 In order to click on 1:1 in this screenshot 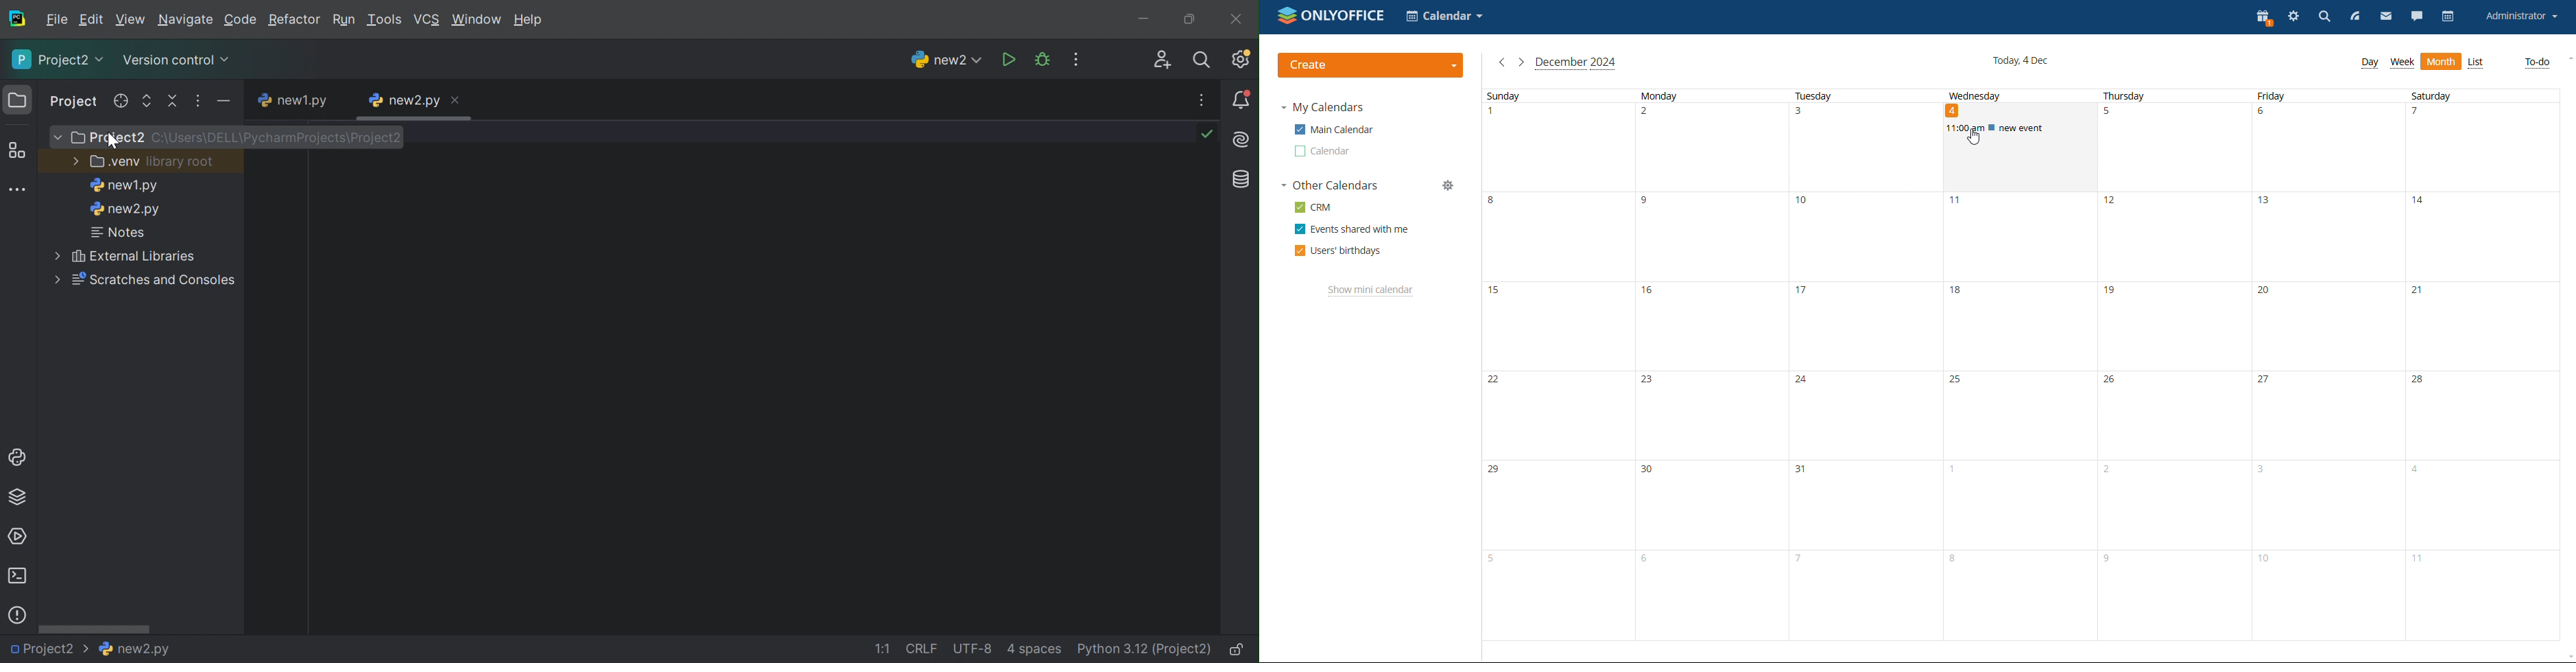, I will do `click(881, 649)`.